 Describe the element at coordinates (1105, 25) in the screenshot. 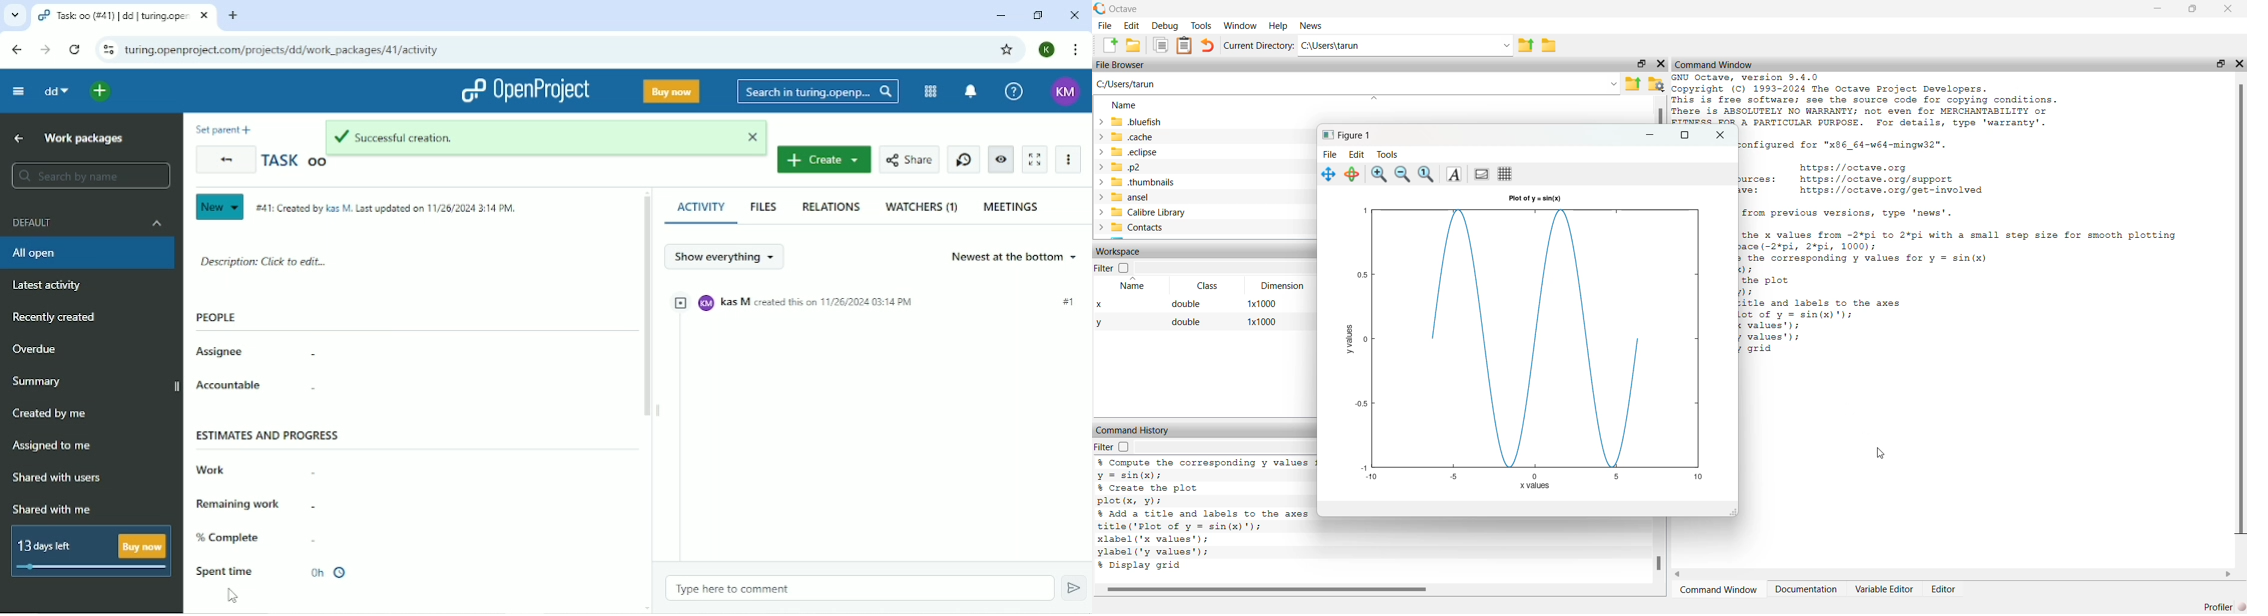

I see `File` at that location.